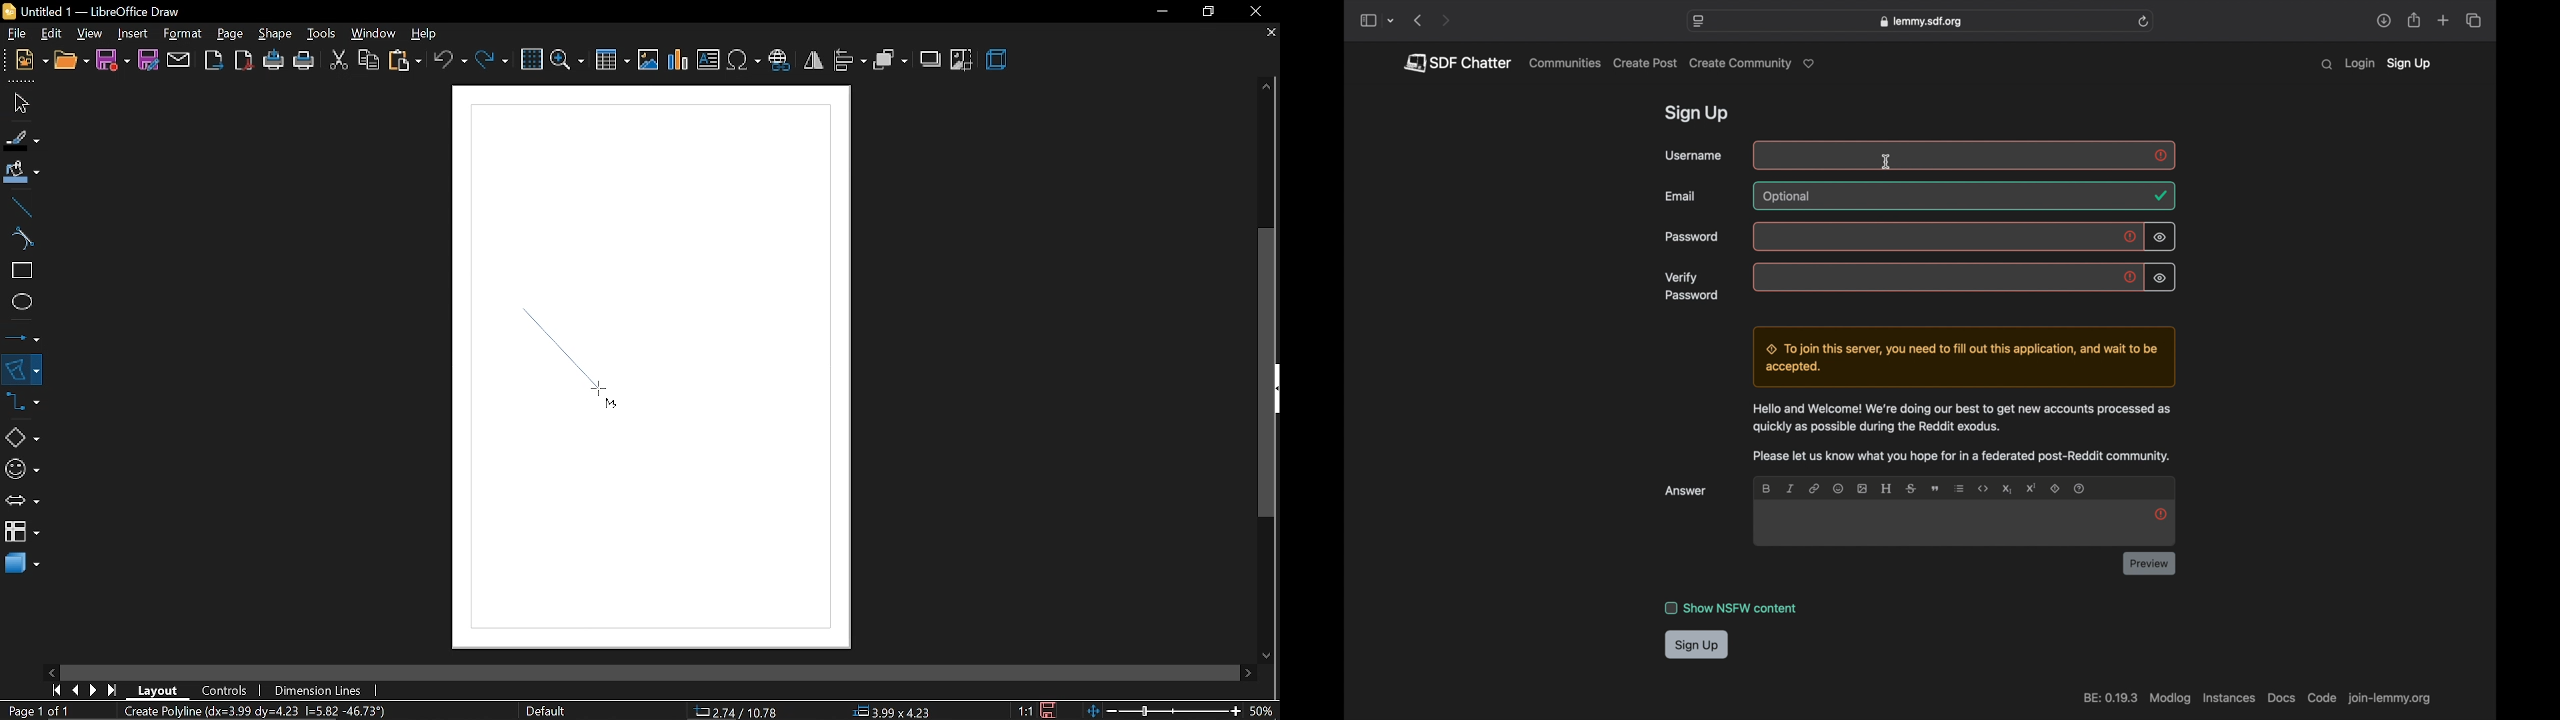 The height and width of the screenshot is (728, 2576). Describe the element at coordinates (18, 240) in the screenshot. I see `curve` at that location.